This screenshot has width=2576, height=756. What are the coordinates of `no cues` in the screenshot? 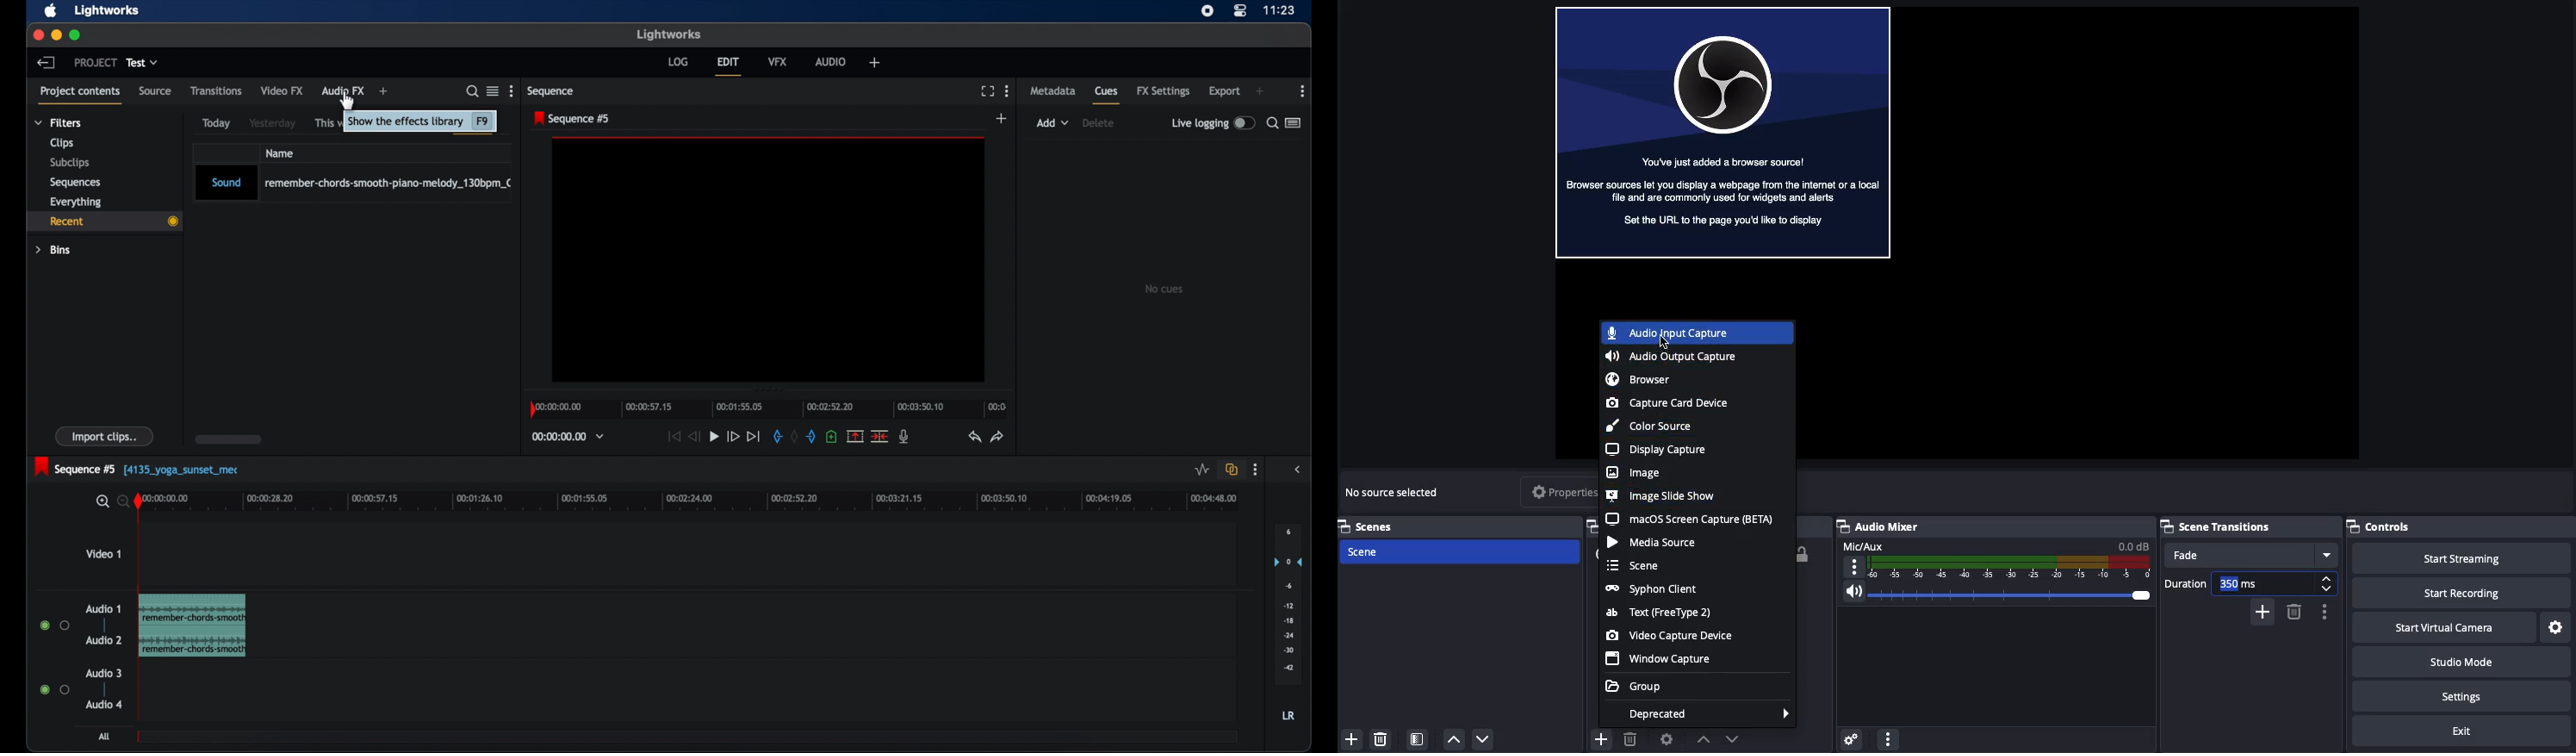 It's located at (1164, 289).